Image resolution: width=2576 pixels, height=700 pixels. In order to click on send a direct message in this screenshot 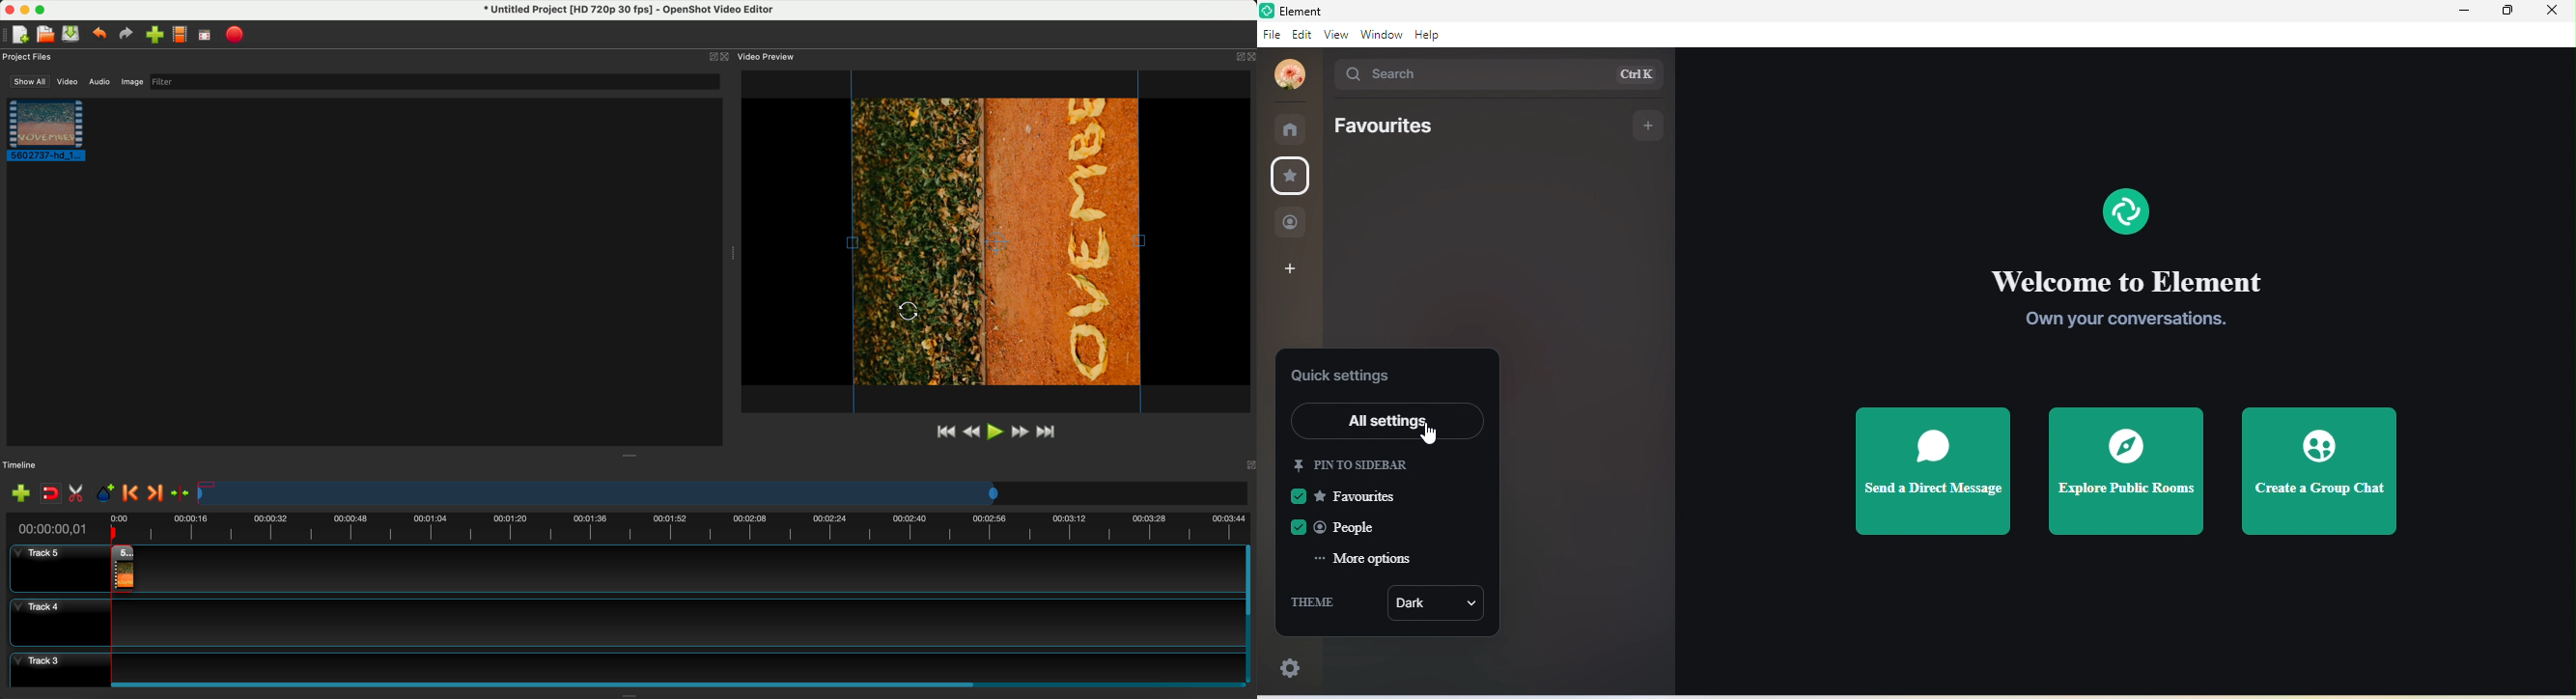, I will do `click(1932, 473)`.